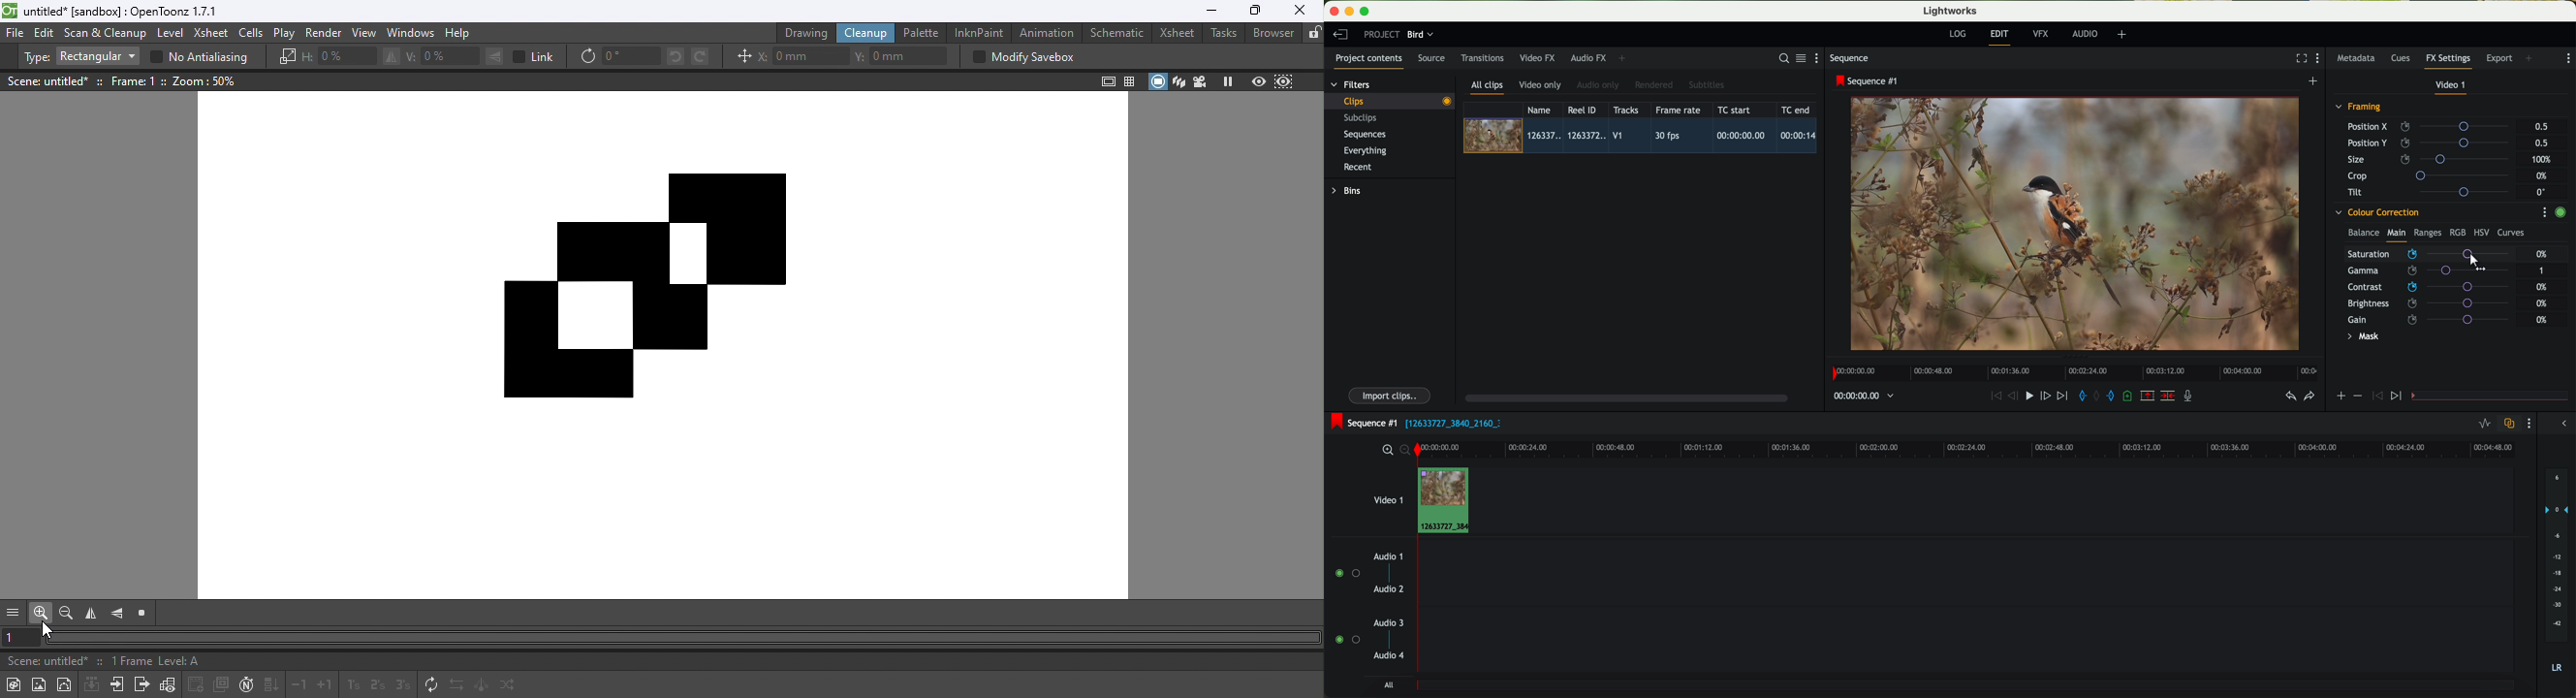  Describe the element at coordinates (1362, 423) in the screenshot. I see `sequence #1` at that location.